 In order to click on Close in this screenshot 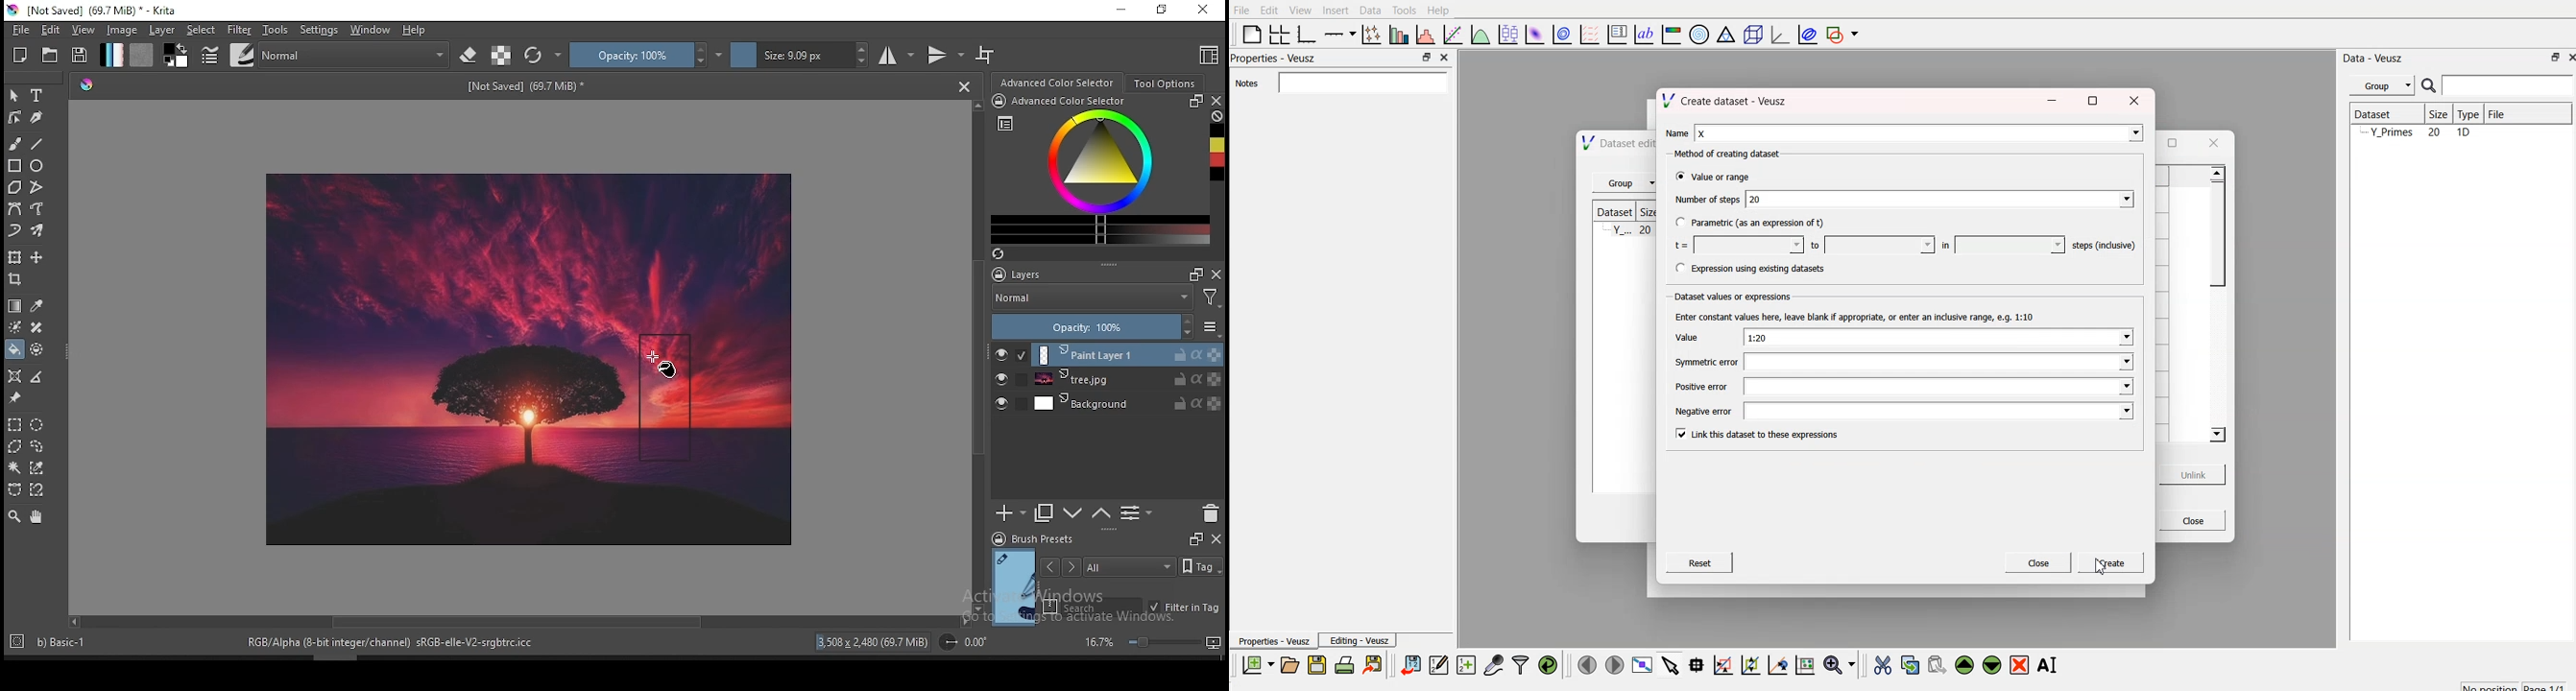, I will do `click(2036, 564)`.